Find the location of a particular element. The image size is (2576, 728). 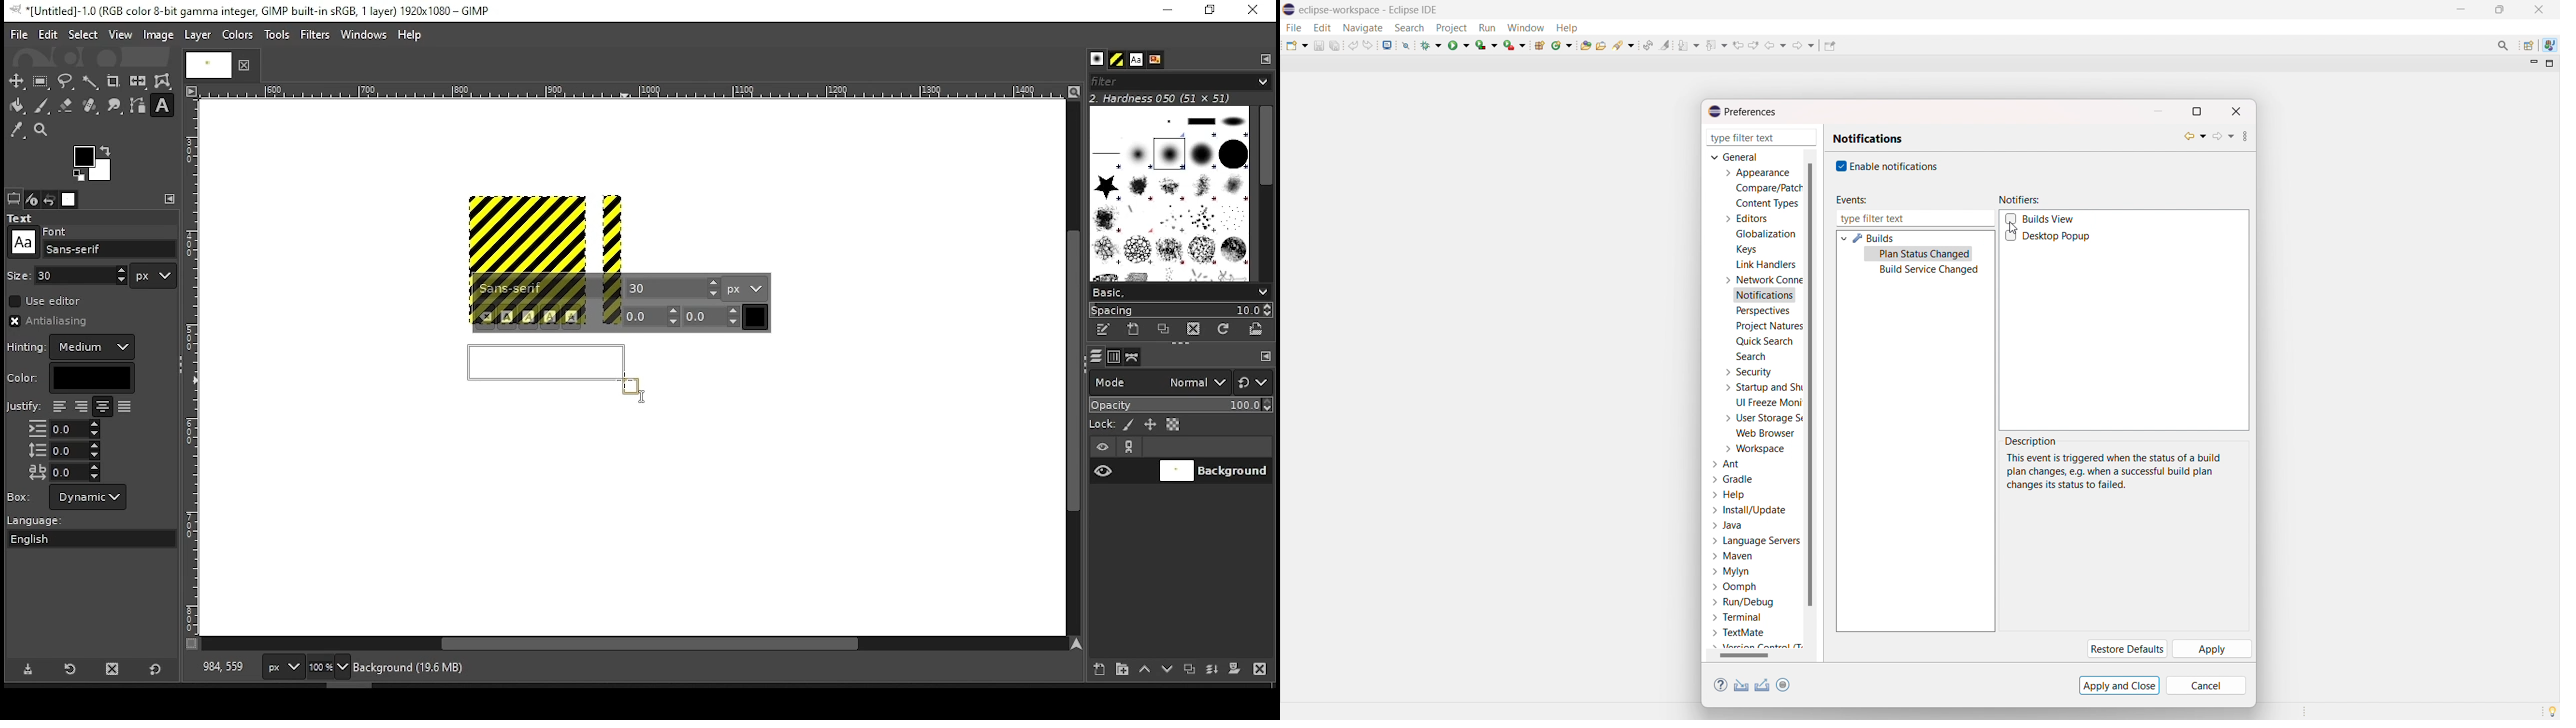

content types is located at coordinates (1768, 203).